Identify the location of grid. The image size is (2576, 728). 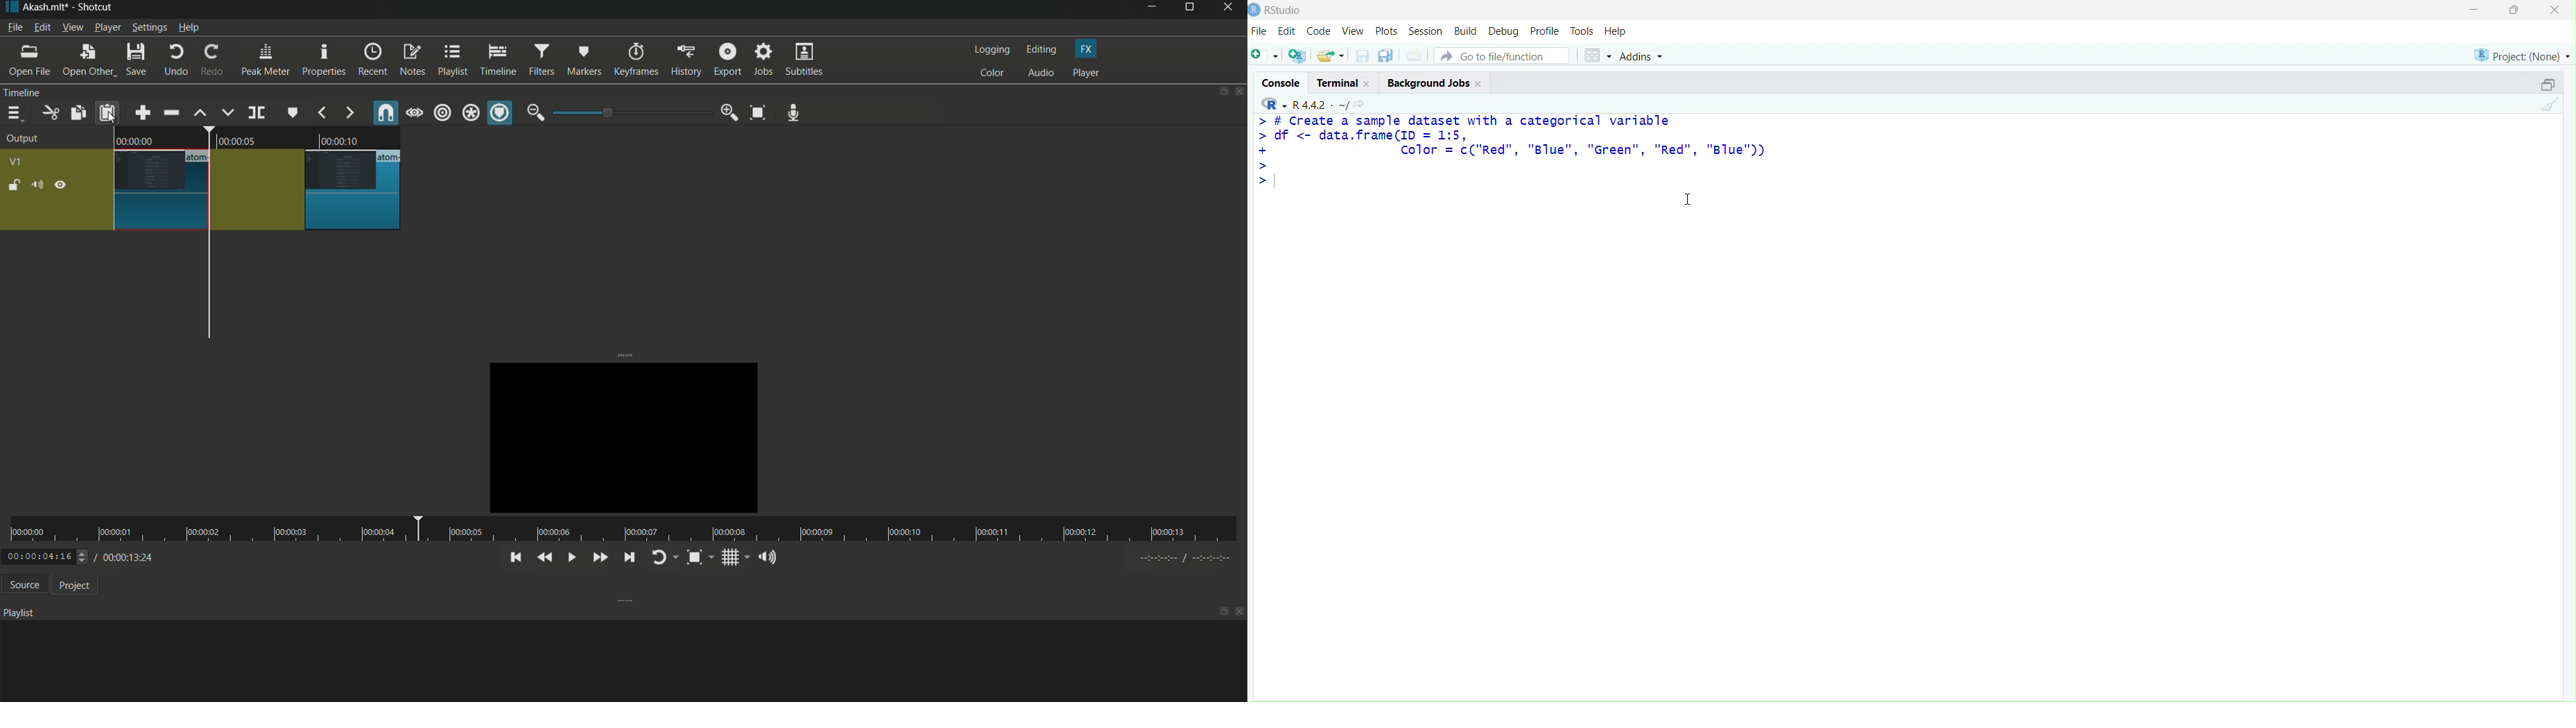
(1598, 55).